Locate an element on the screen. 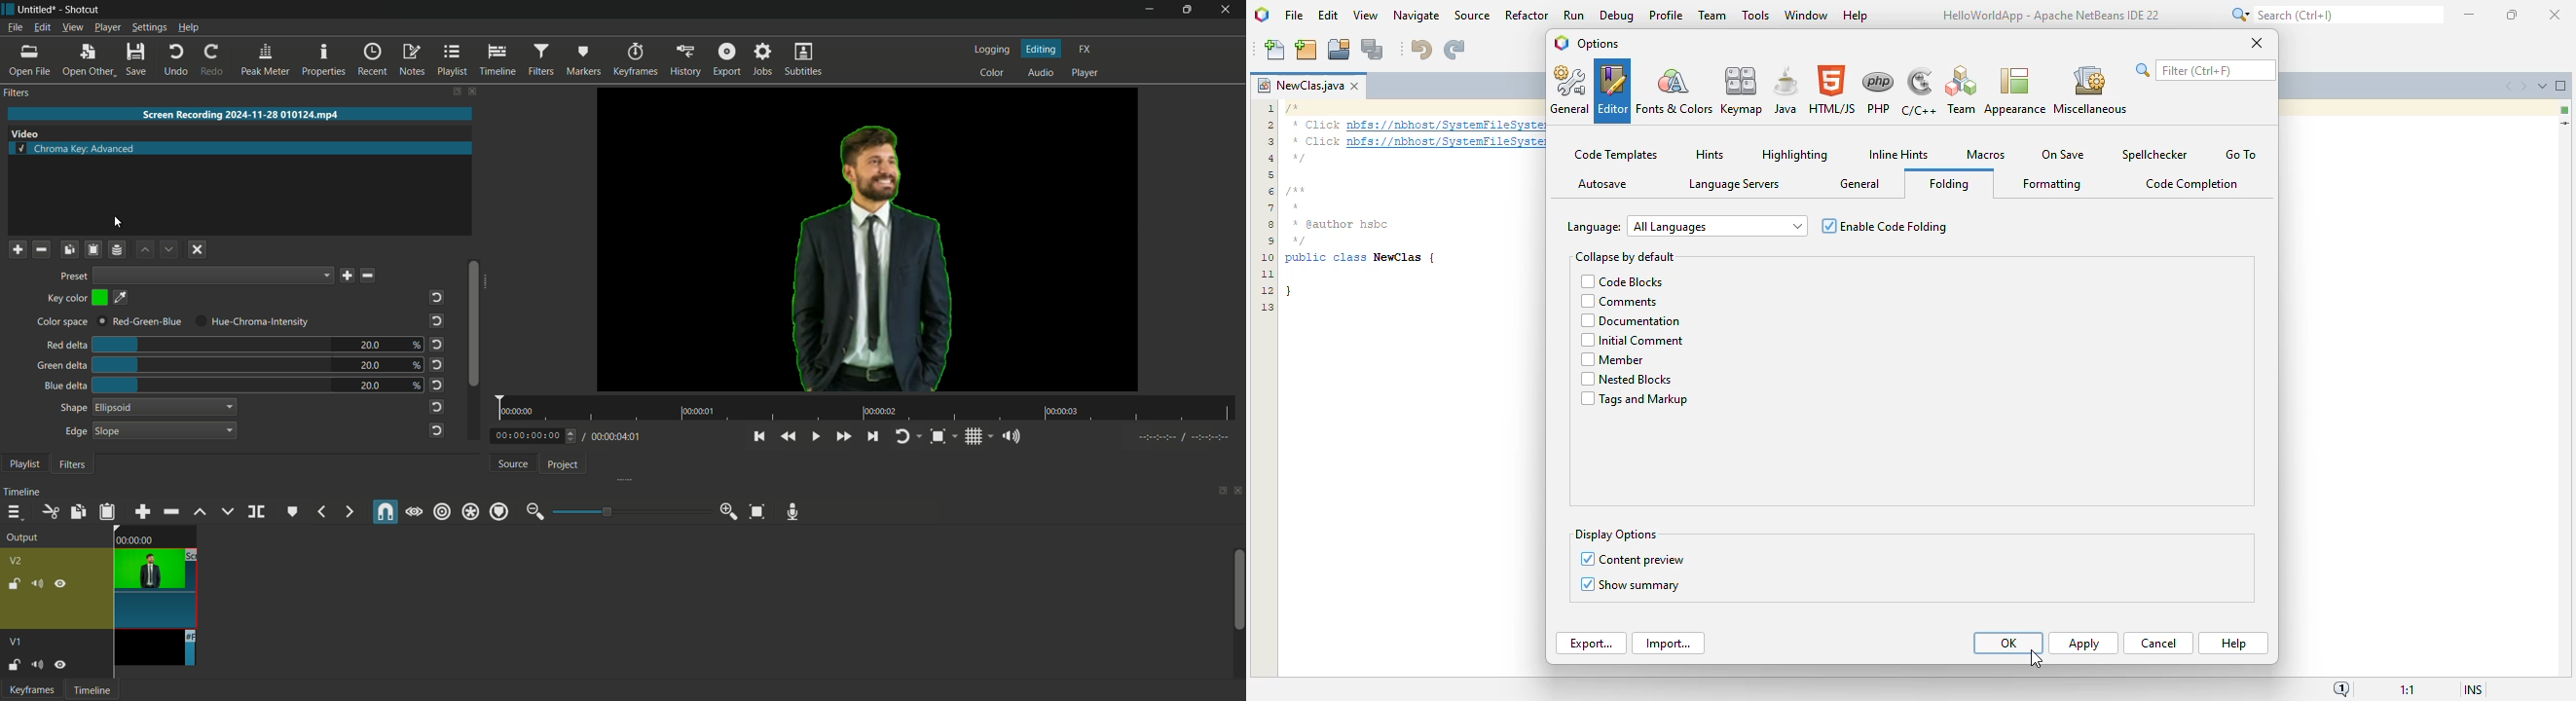  current time is located at coordinates (527, 435).